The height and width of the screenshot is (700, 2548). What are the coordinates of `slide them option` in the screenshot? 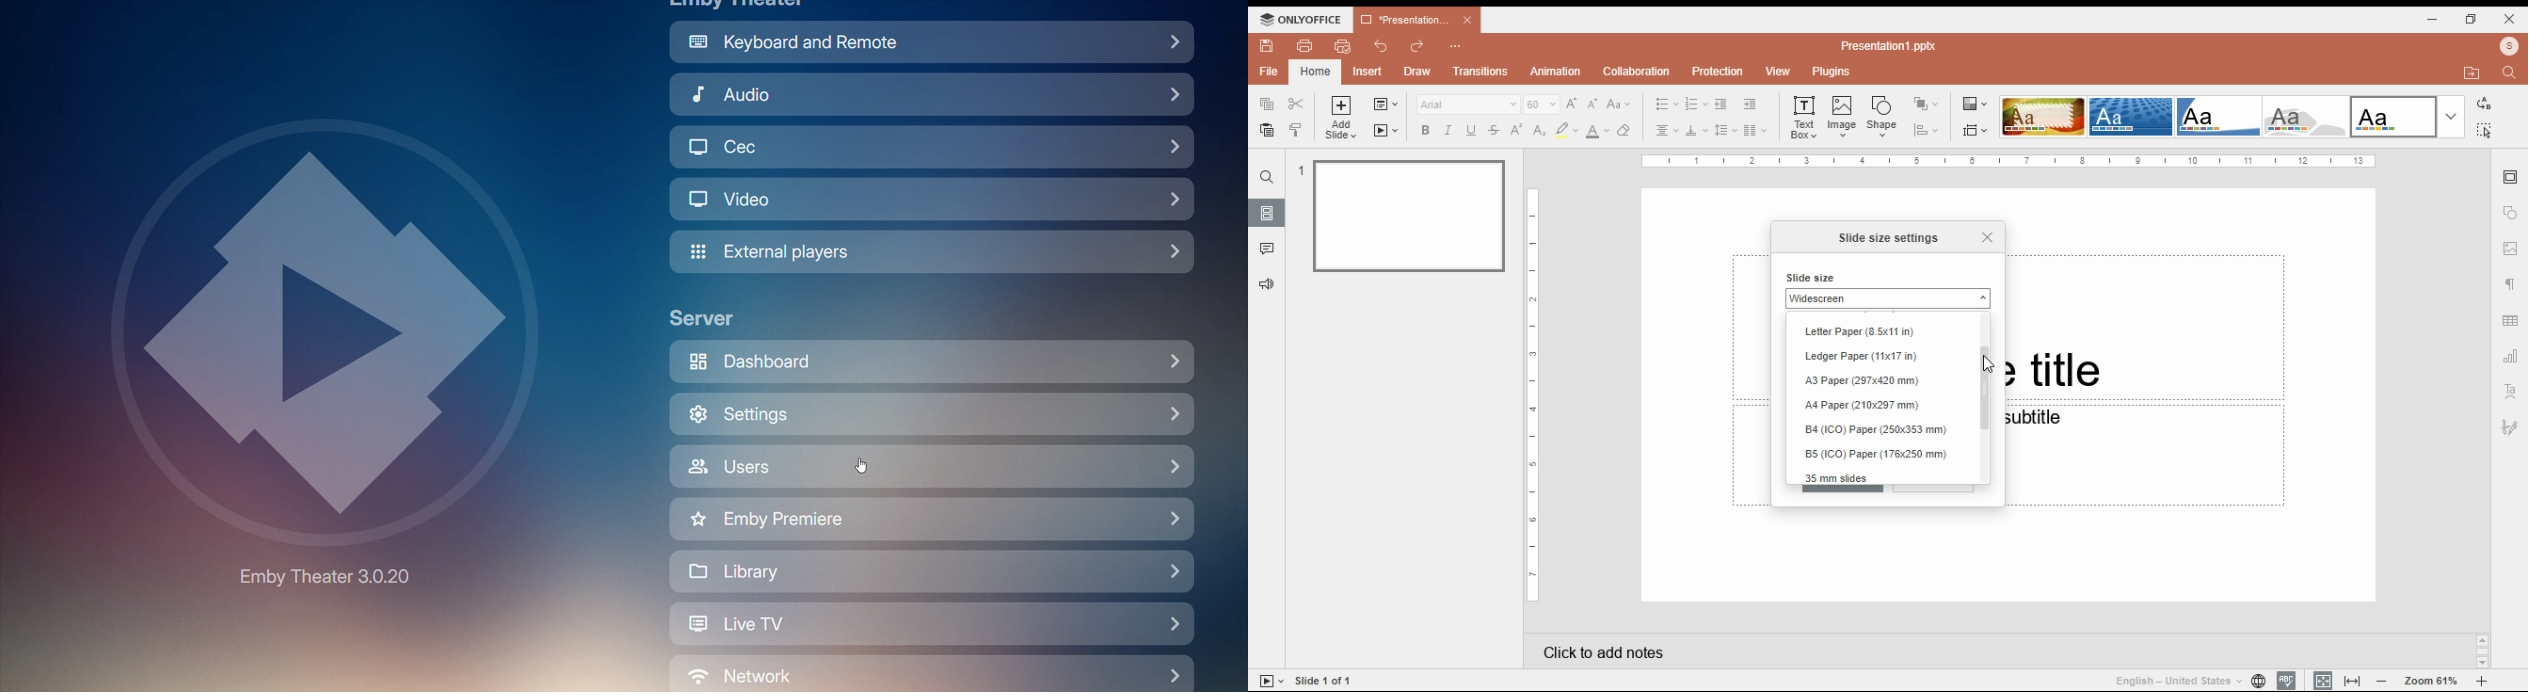 It's located at (2220, 116).